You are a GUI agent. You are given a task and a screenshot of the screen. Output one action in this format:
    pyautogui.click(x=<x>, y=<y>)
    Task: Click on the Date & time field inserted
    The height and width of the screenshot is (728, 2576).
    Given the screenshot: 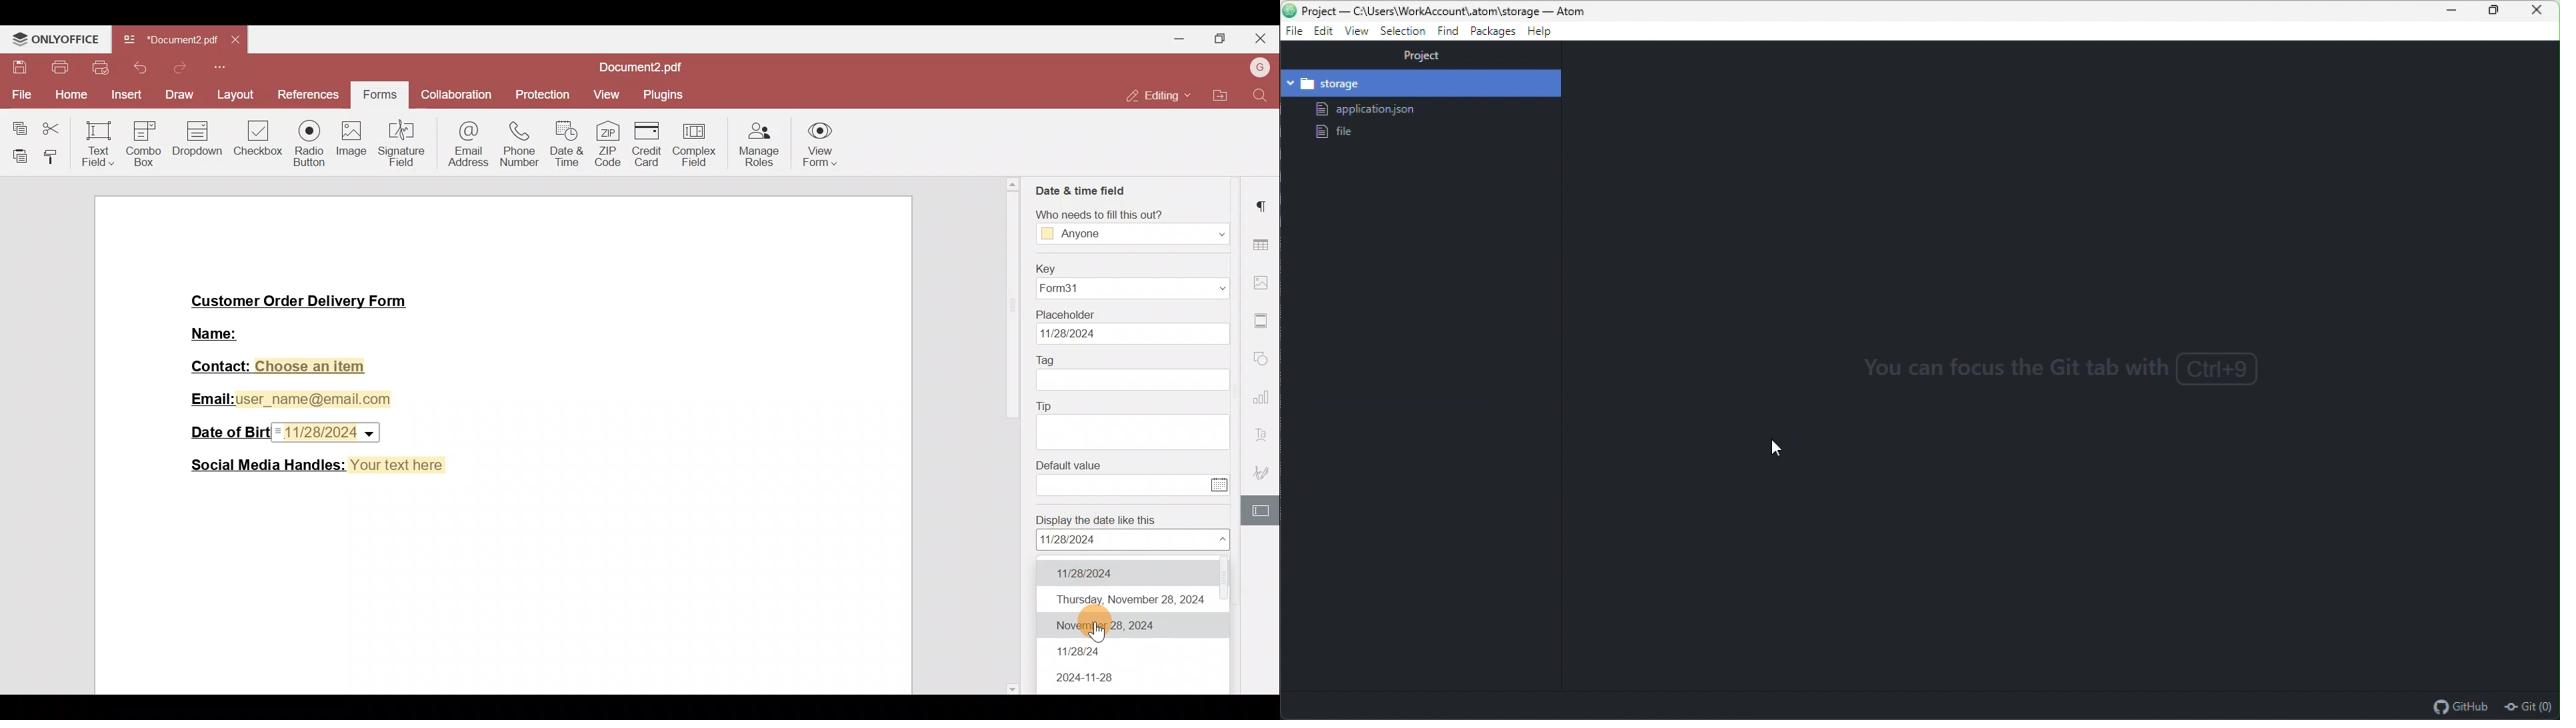 What is the action you would take?
    pyautogui.click(x=329, y=433)
    